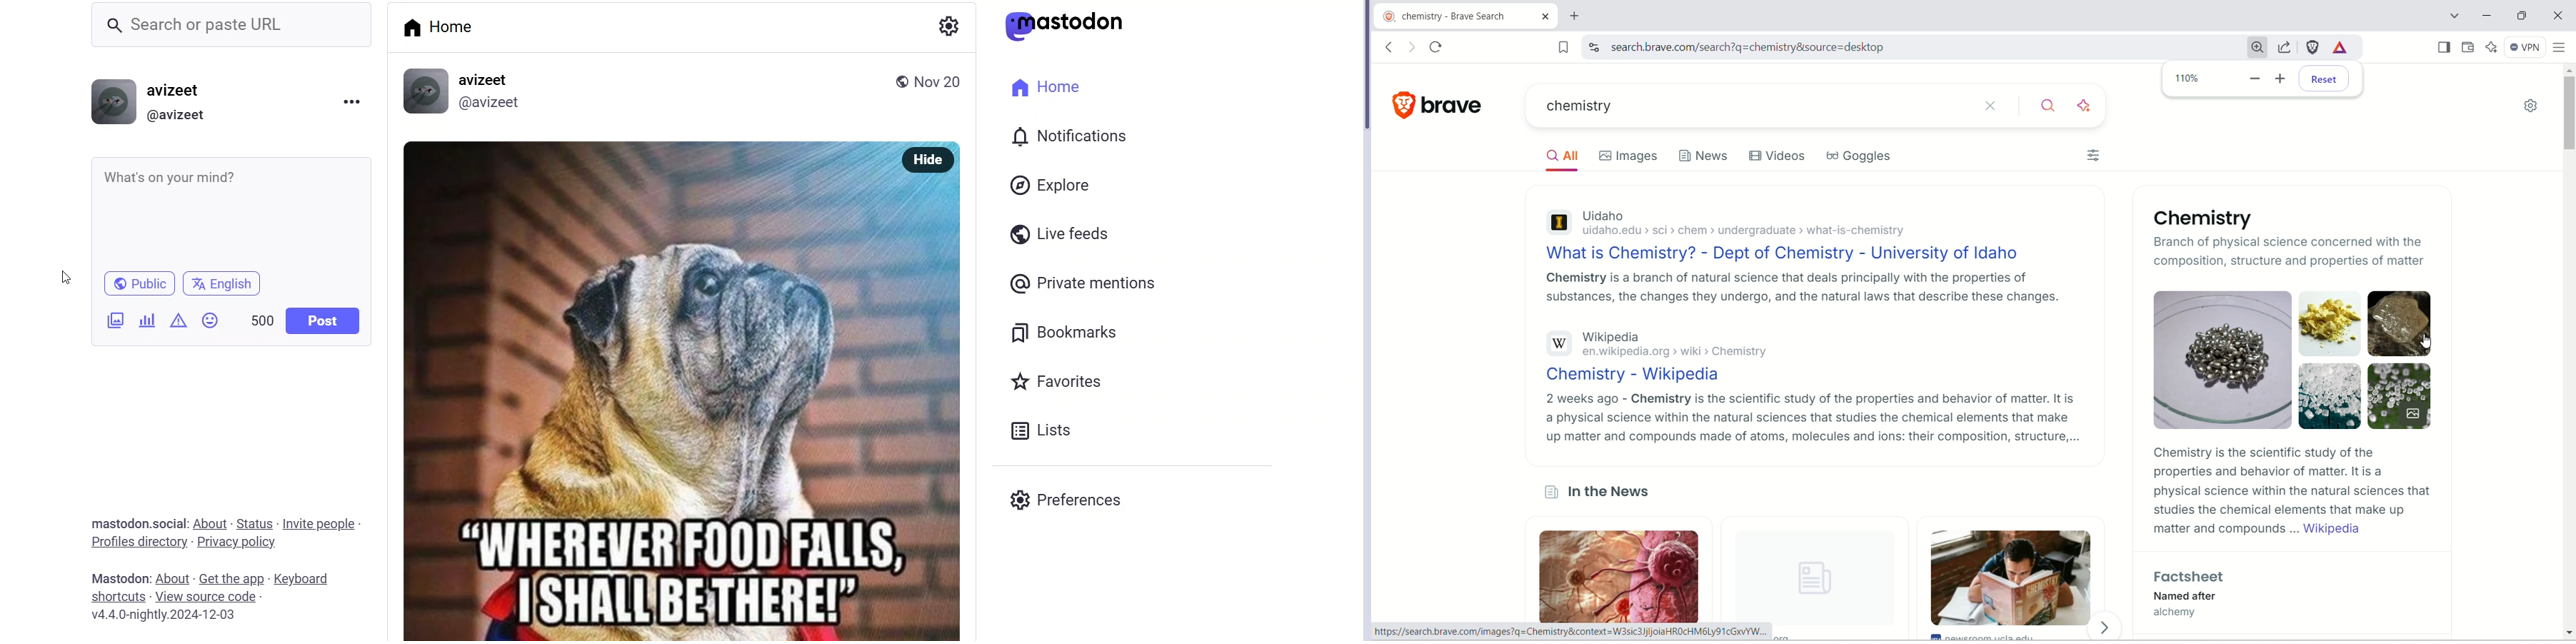  I want to click on content warning, so click(180, 320).